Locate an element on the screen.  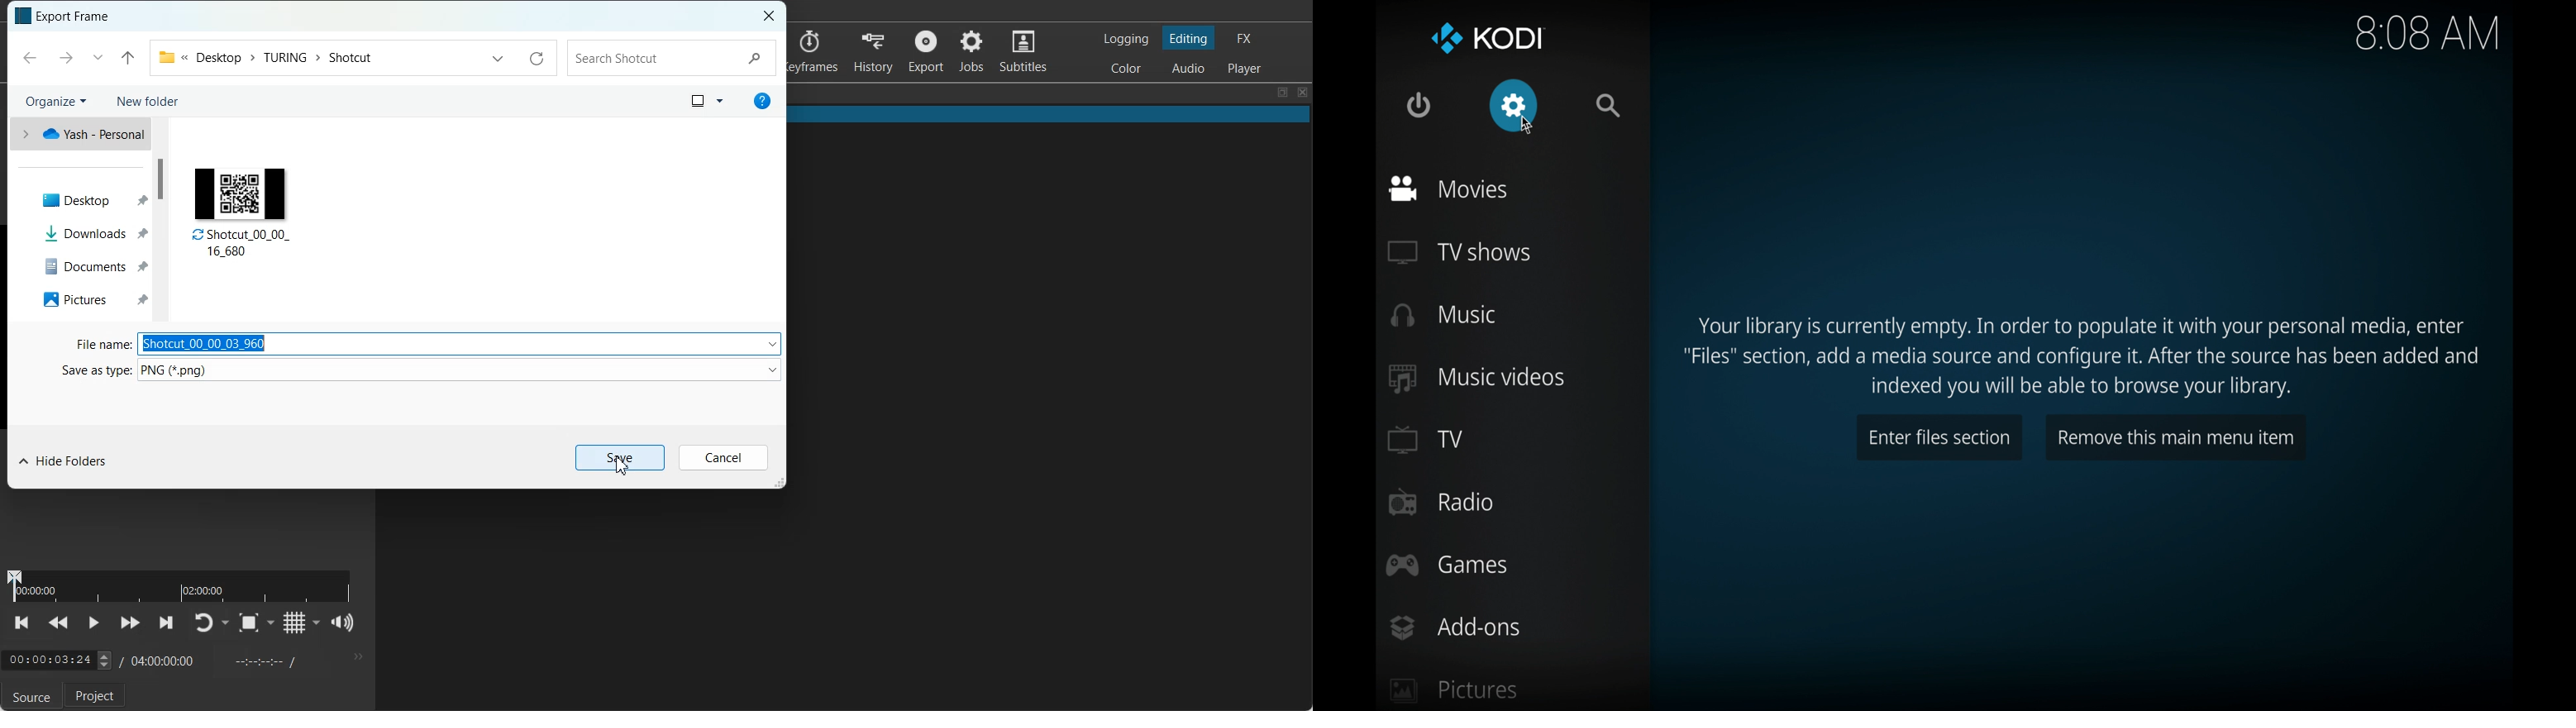
In point is located at coordinates (262, 661).